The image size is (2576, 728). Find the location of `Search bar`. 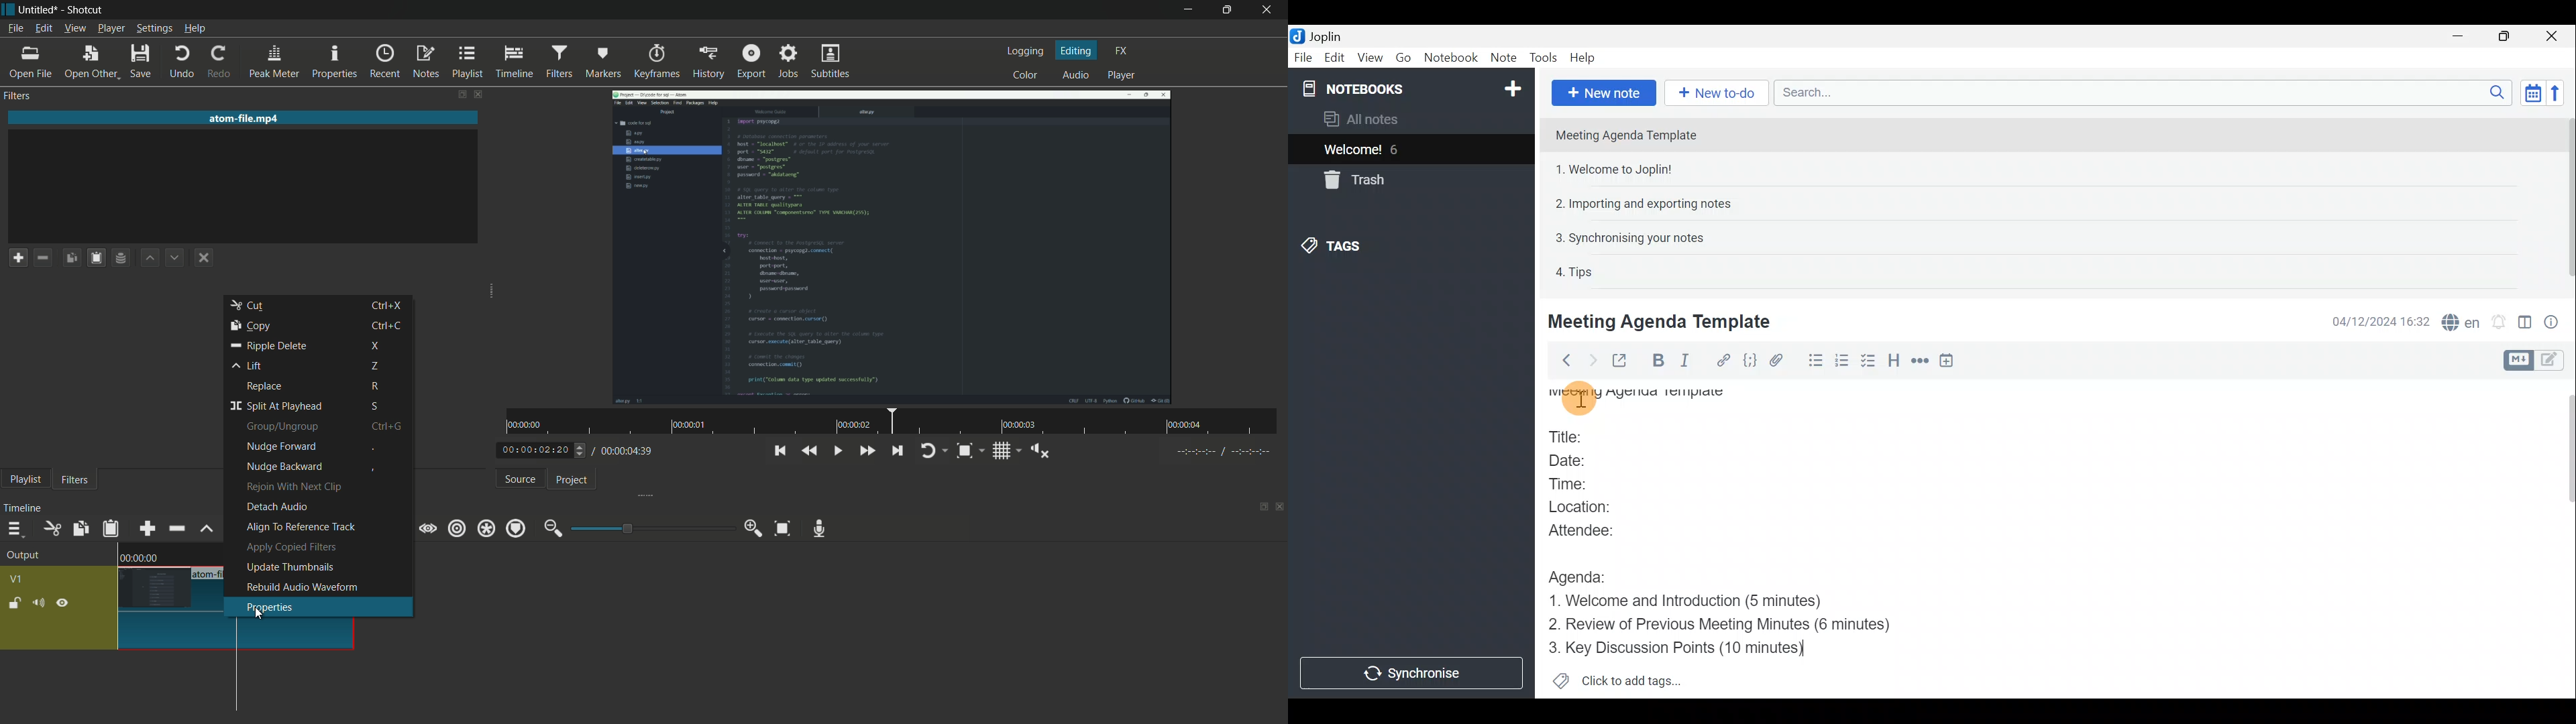

Search bar is located at coordinates (2139, 92).